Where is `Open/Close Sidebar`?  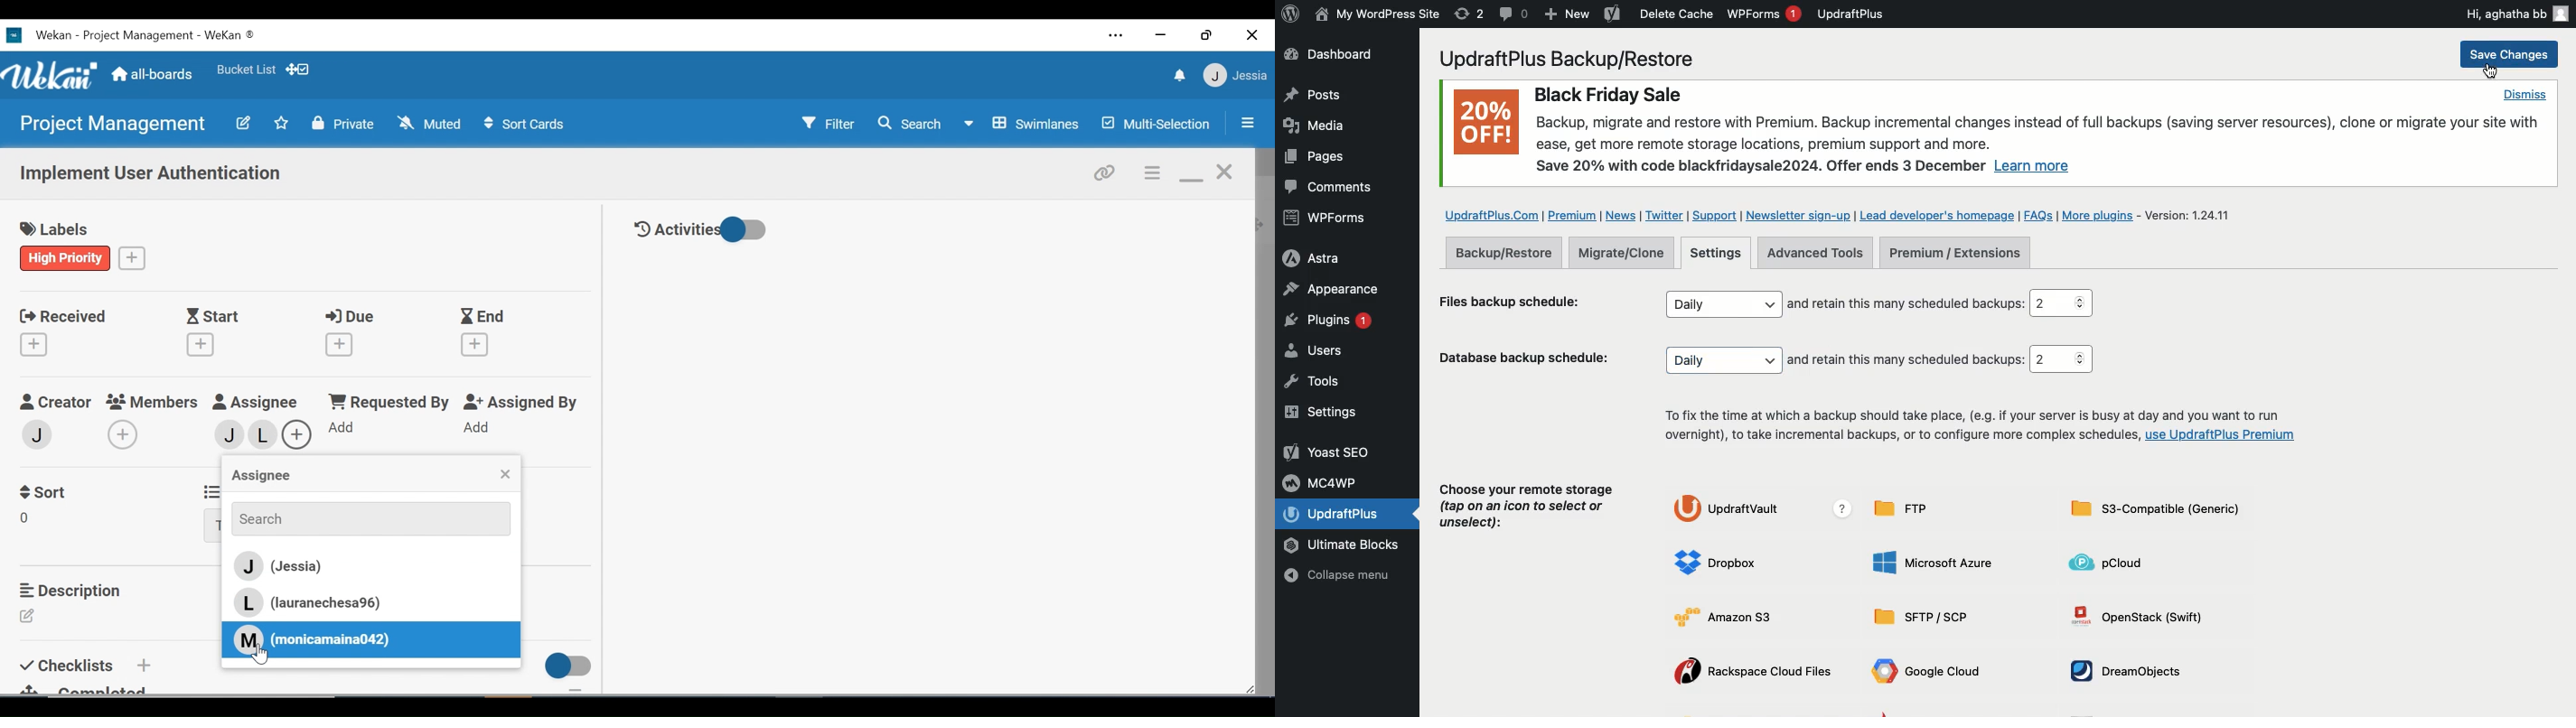 Open/Close Sidebar is located at coordinates (1247, 124).